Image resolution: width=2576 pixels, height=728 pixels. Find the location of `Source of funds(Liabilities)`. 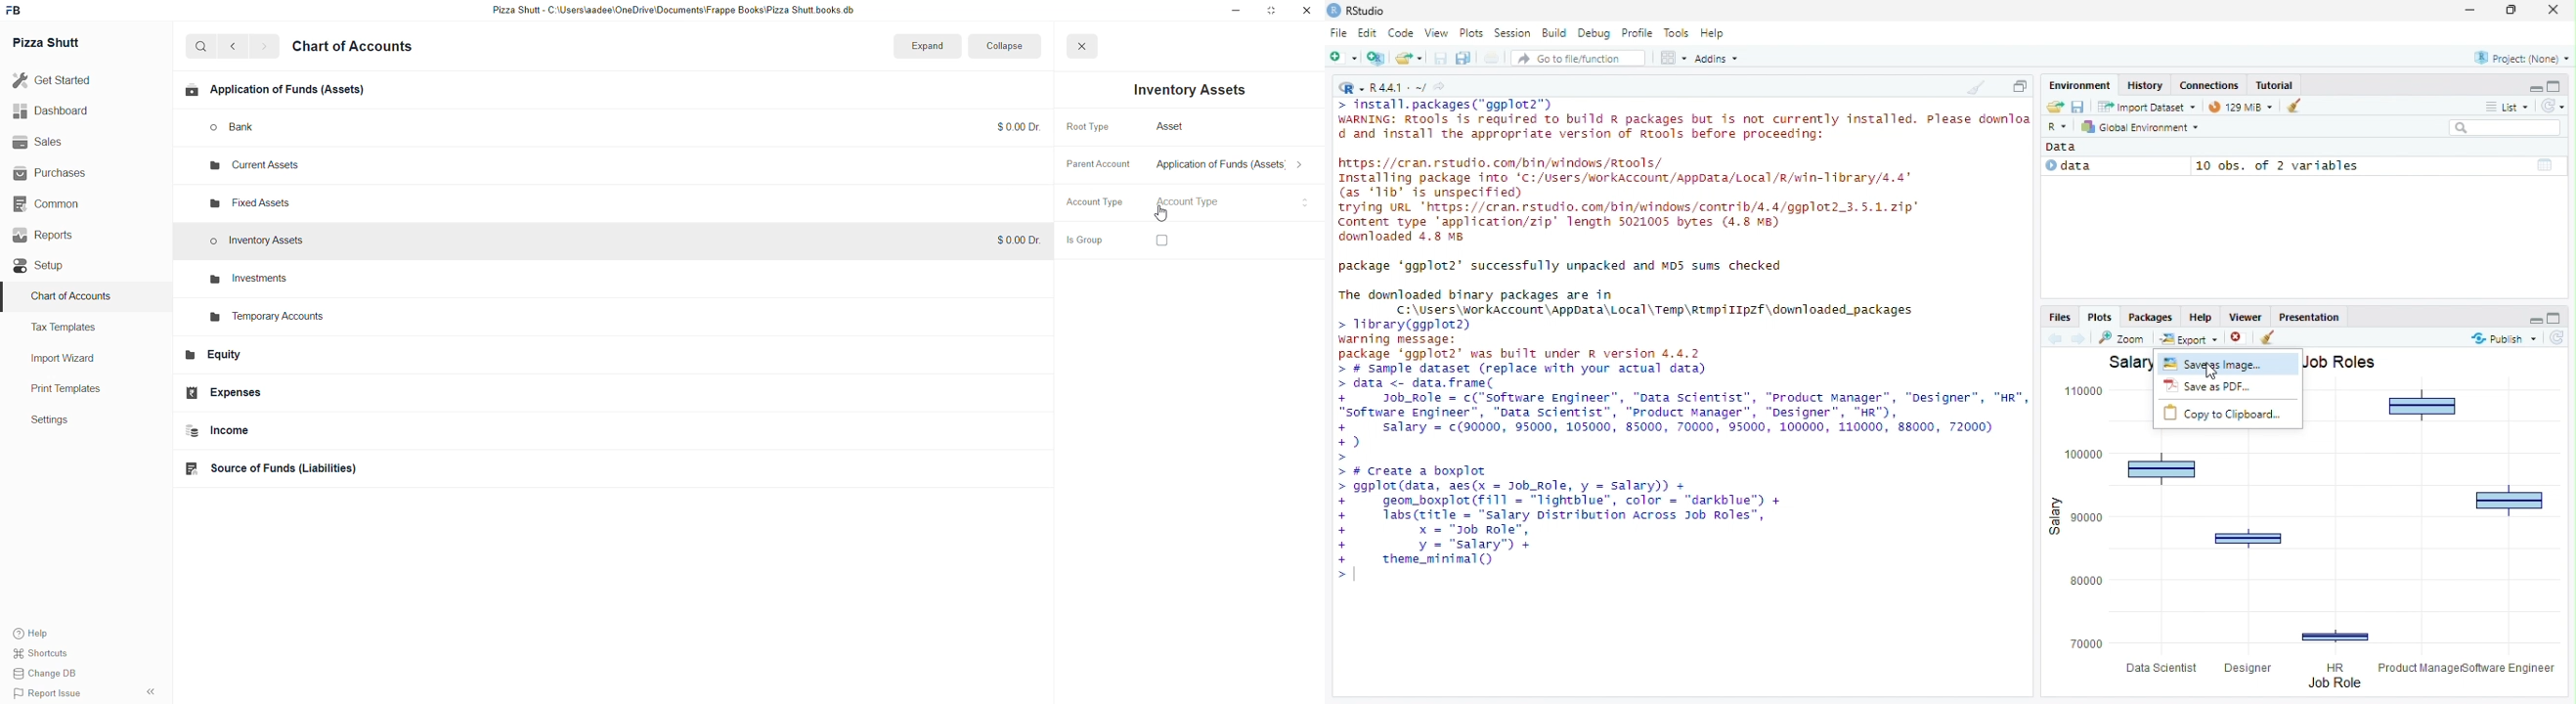

Source of funds(Liabilities) is located at coordinates (288, 468).